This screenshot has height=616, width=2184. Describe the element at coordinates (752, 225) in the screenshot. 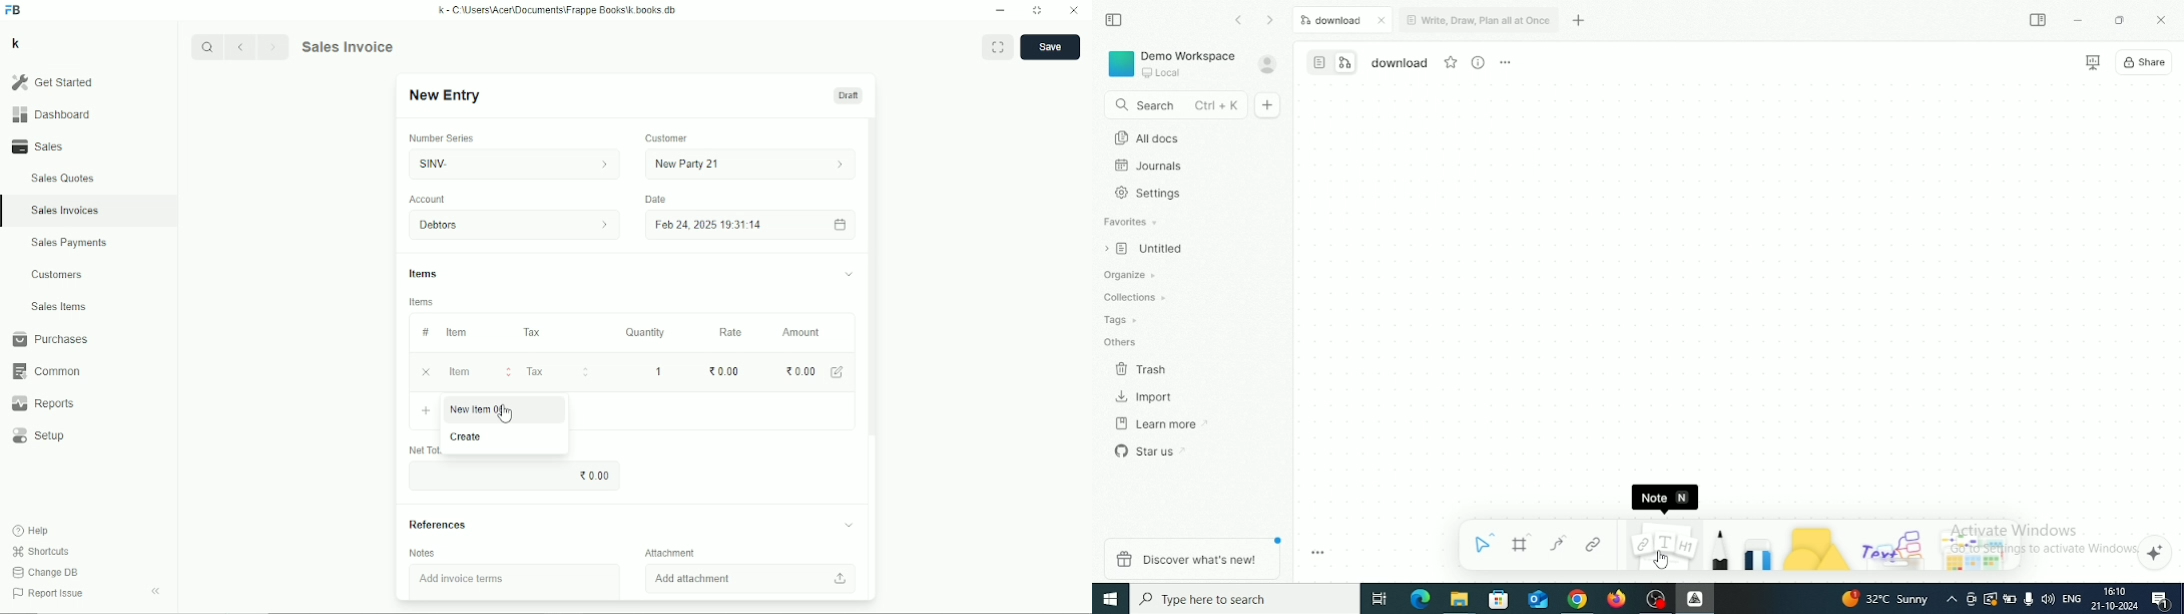

I see `Feb 24, 2025 19:31:14` at that location.